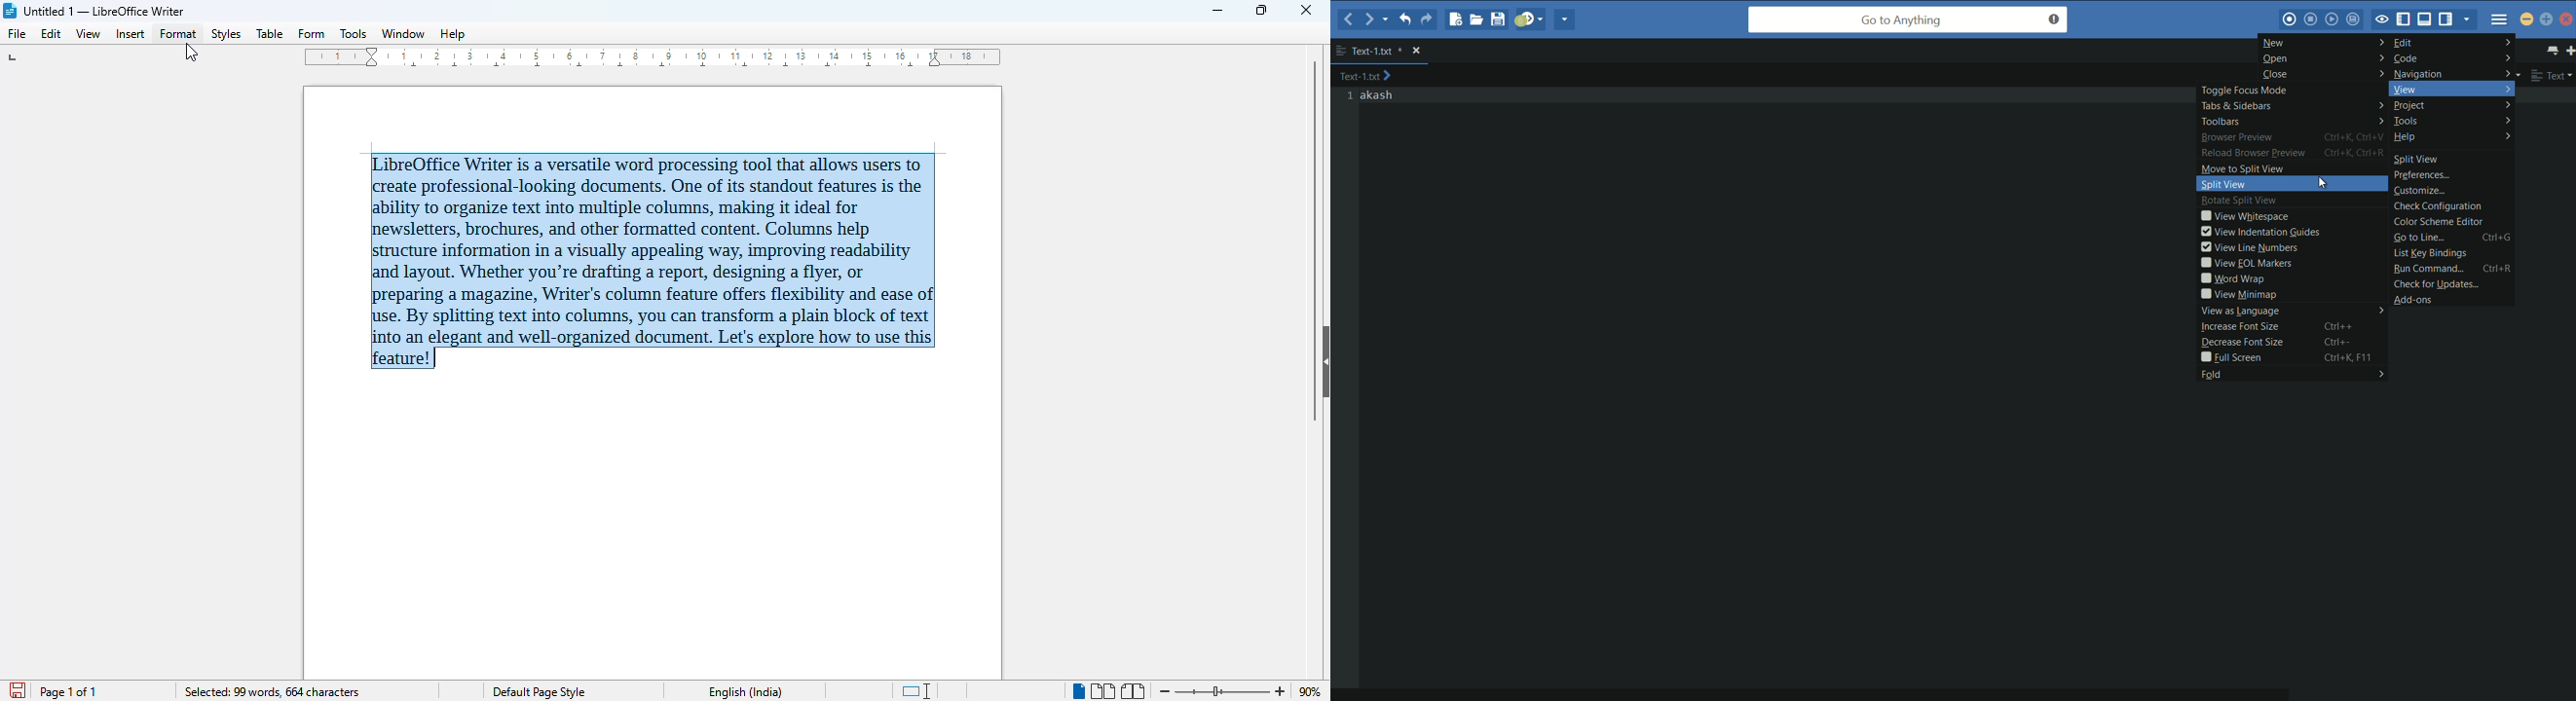 The height and width of the screenshot is (728, 2576). What do you see at coordinates (2569, 49) in the screenshot?
I see `new tab` at bounding box center [2569, 49].